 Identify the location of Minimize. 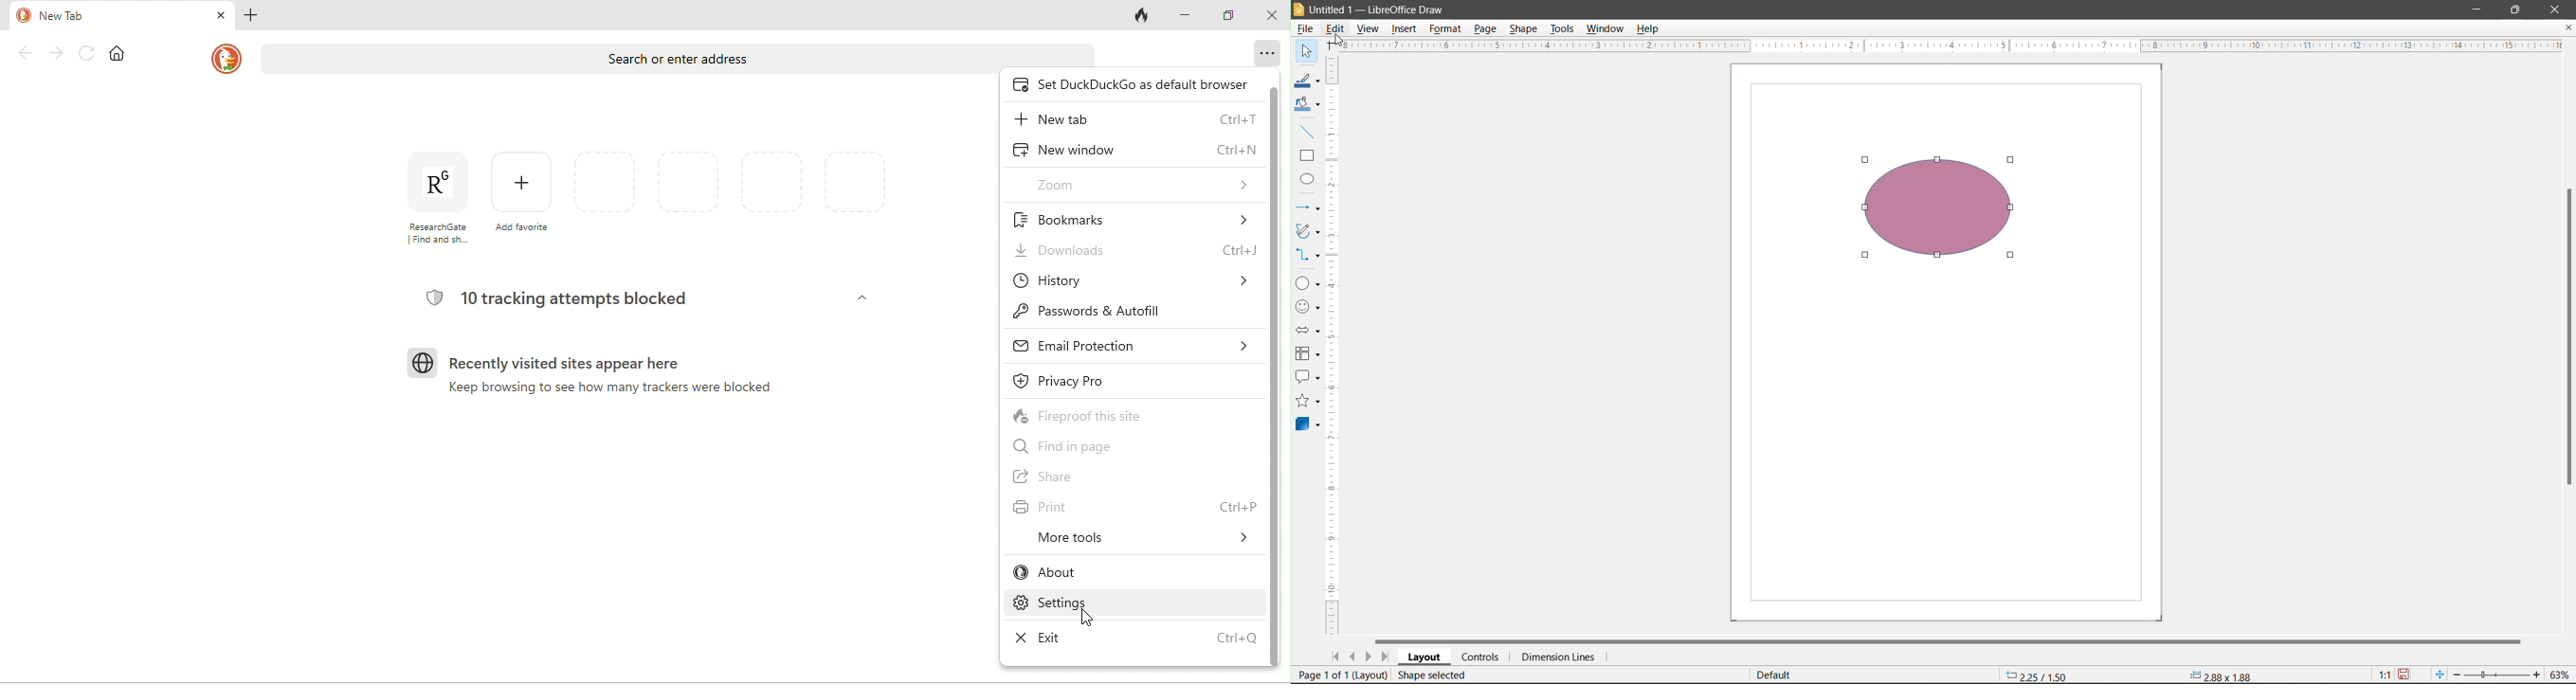
(2478, 10).